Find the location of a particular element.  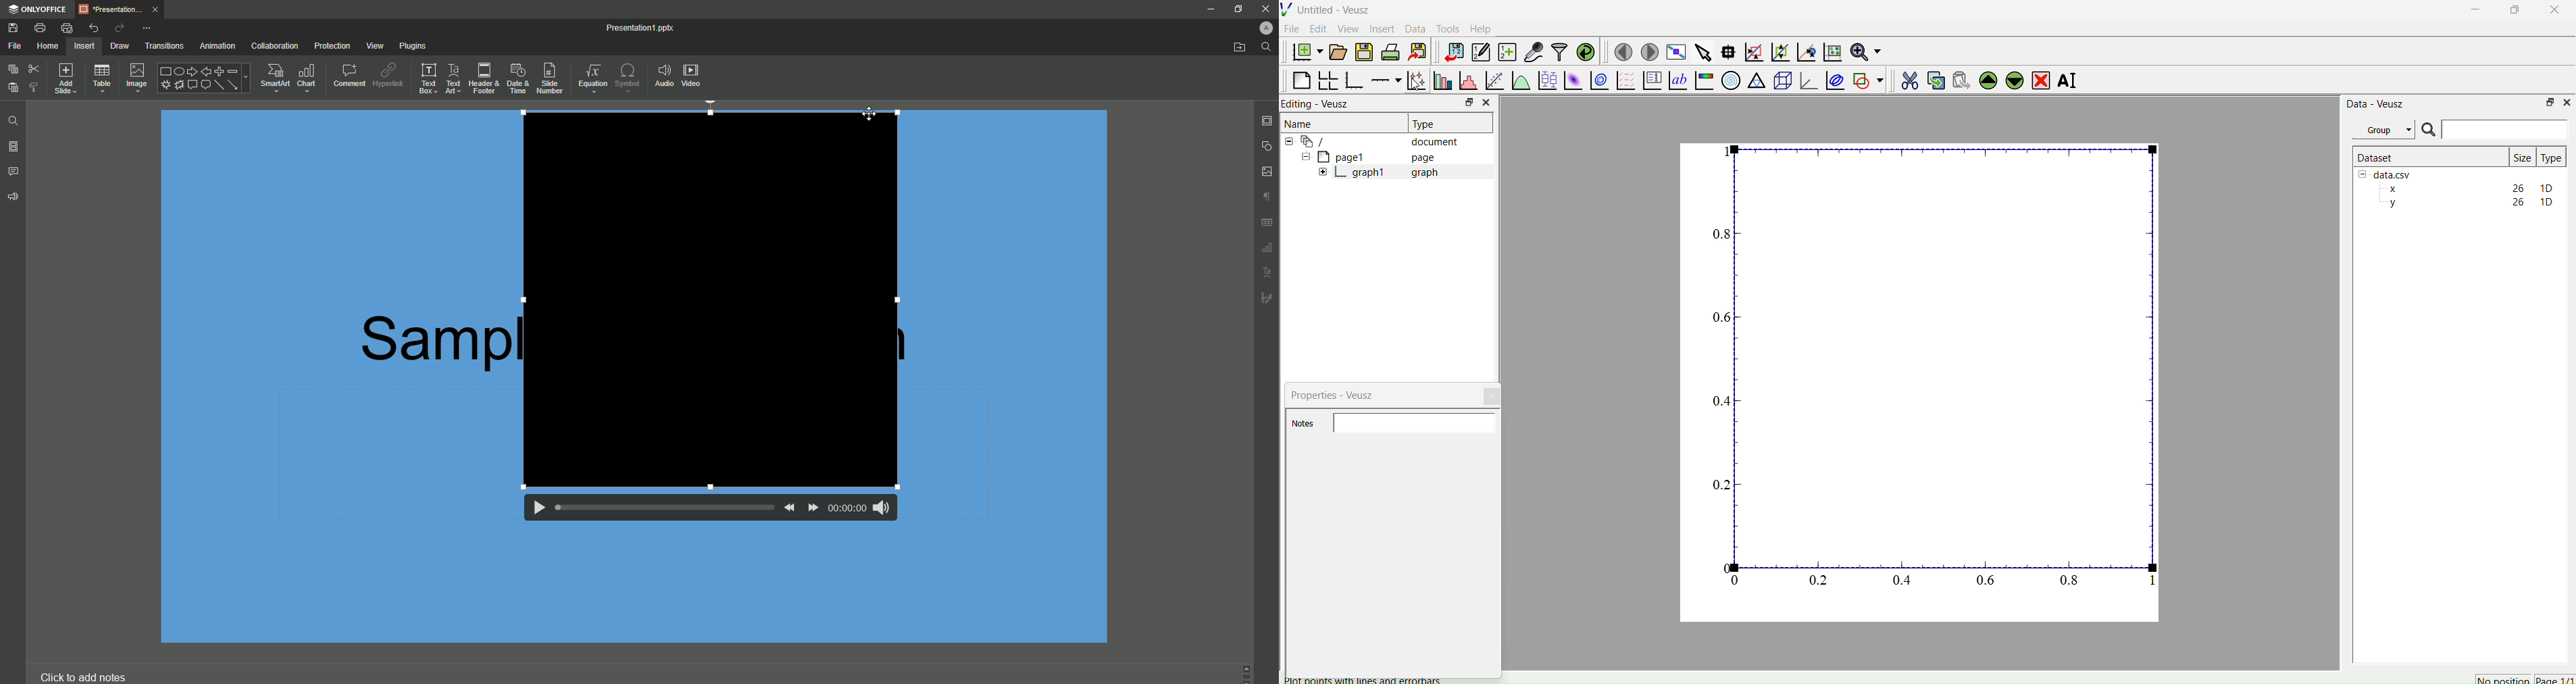

Copy is located at coordinates (12, 69).